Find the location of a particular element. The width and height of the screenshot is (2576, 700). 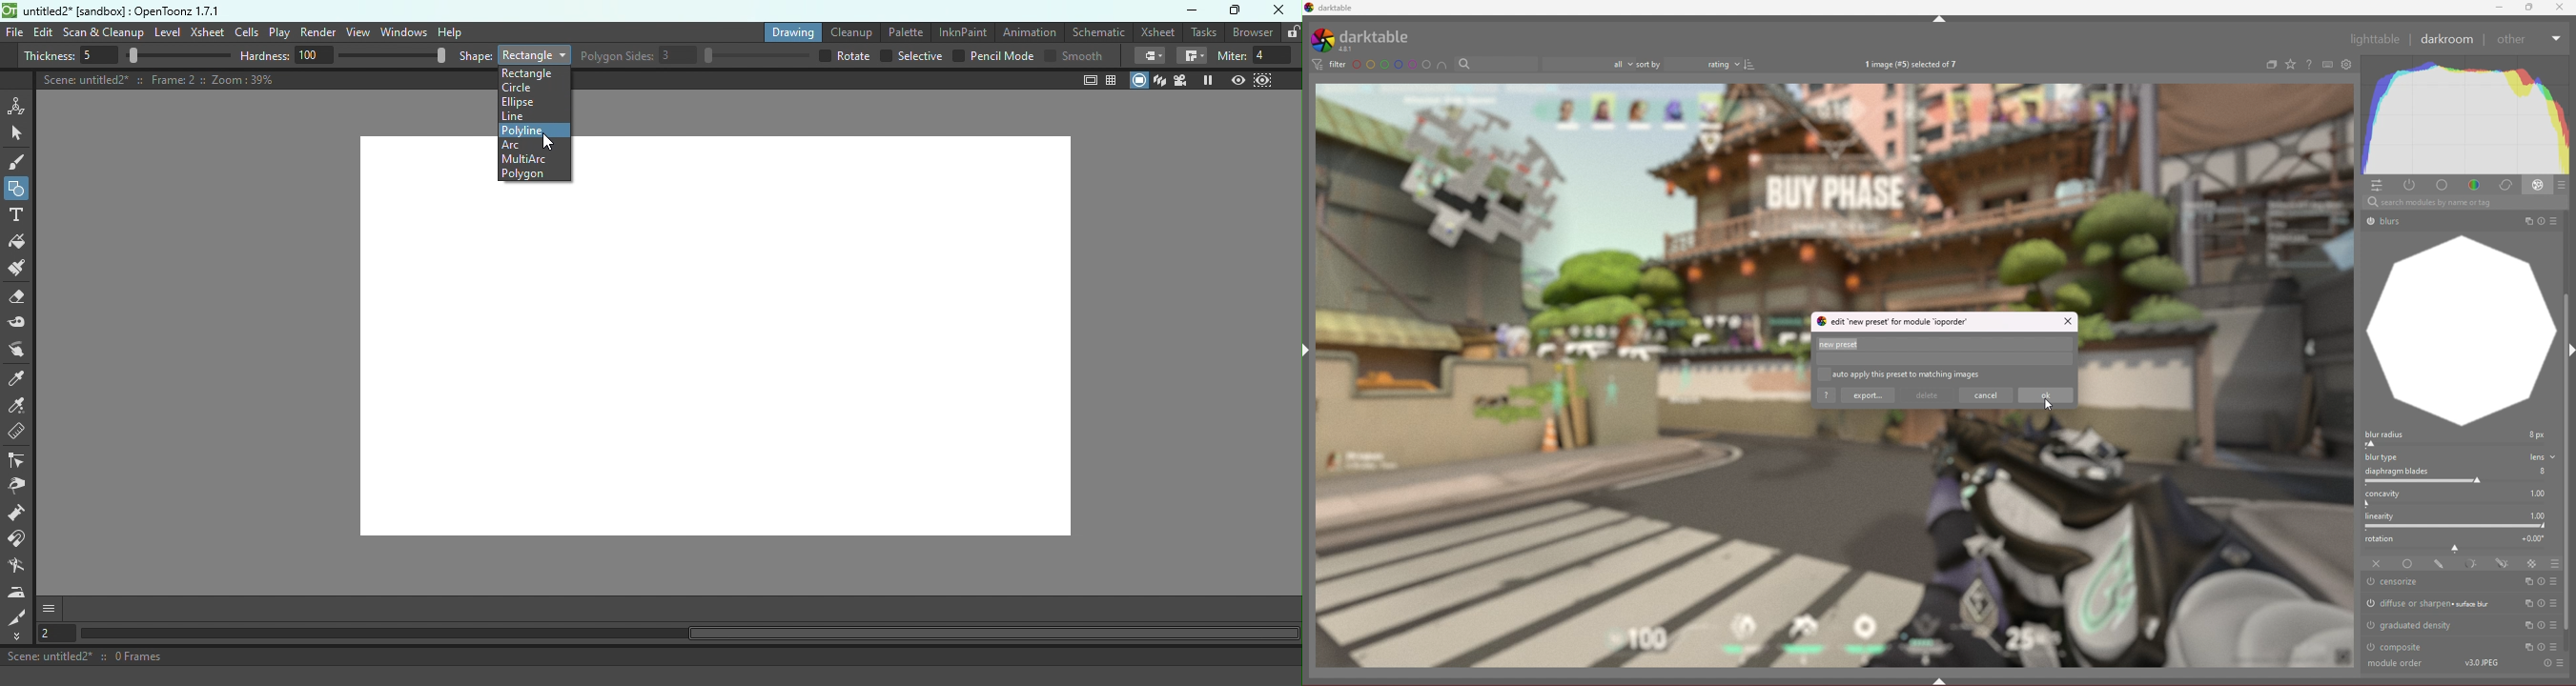

fill tool is located at coordinates (1192, 55).